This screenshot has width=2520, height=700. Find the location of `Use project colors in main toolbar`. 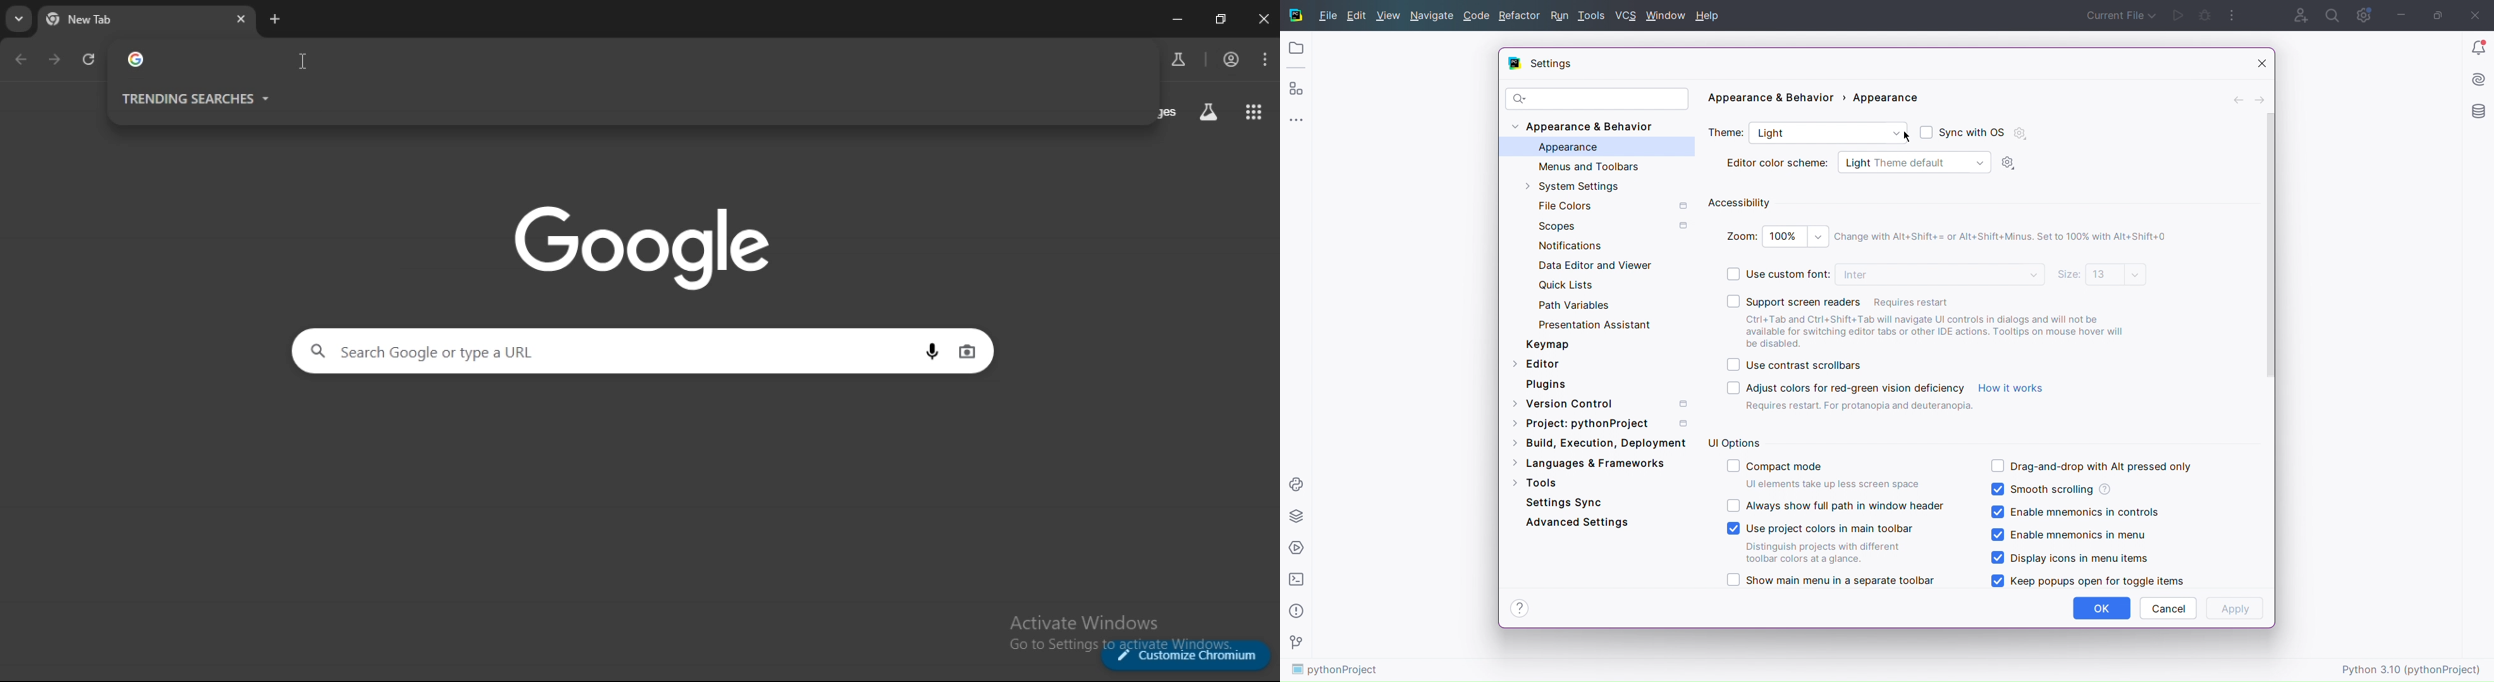

Use project colors in main toolbar is located at coordinates (1823, 542).